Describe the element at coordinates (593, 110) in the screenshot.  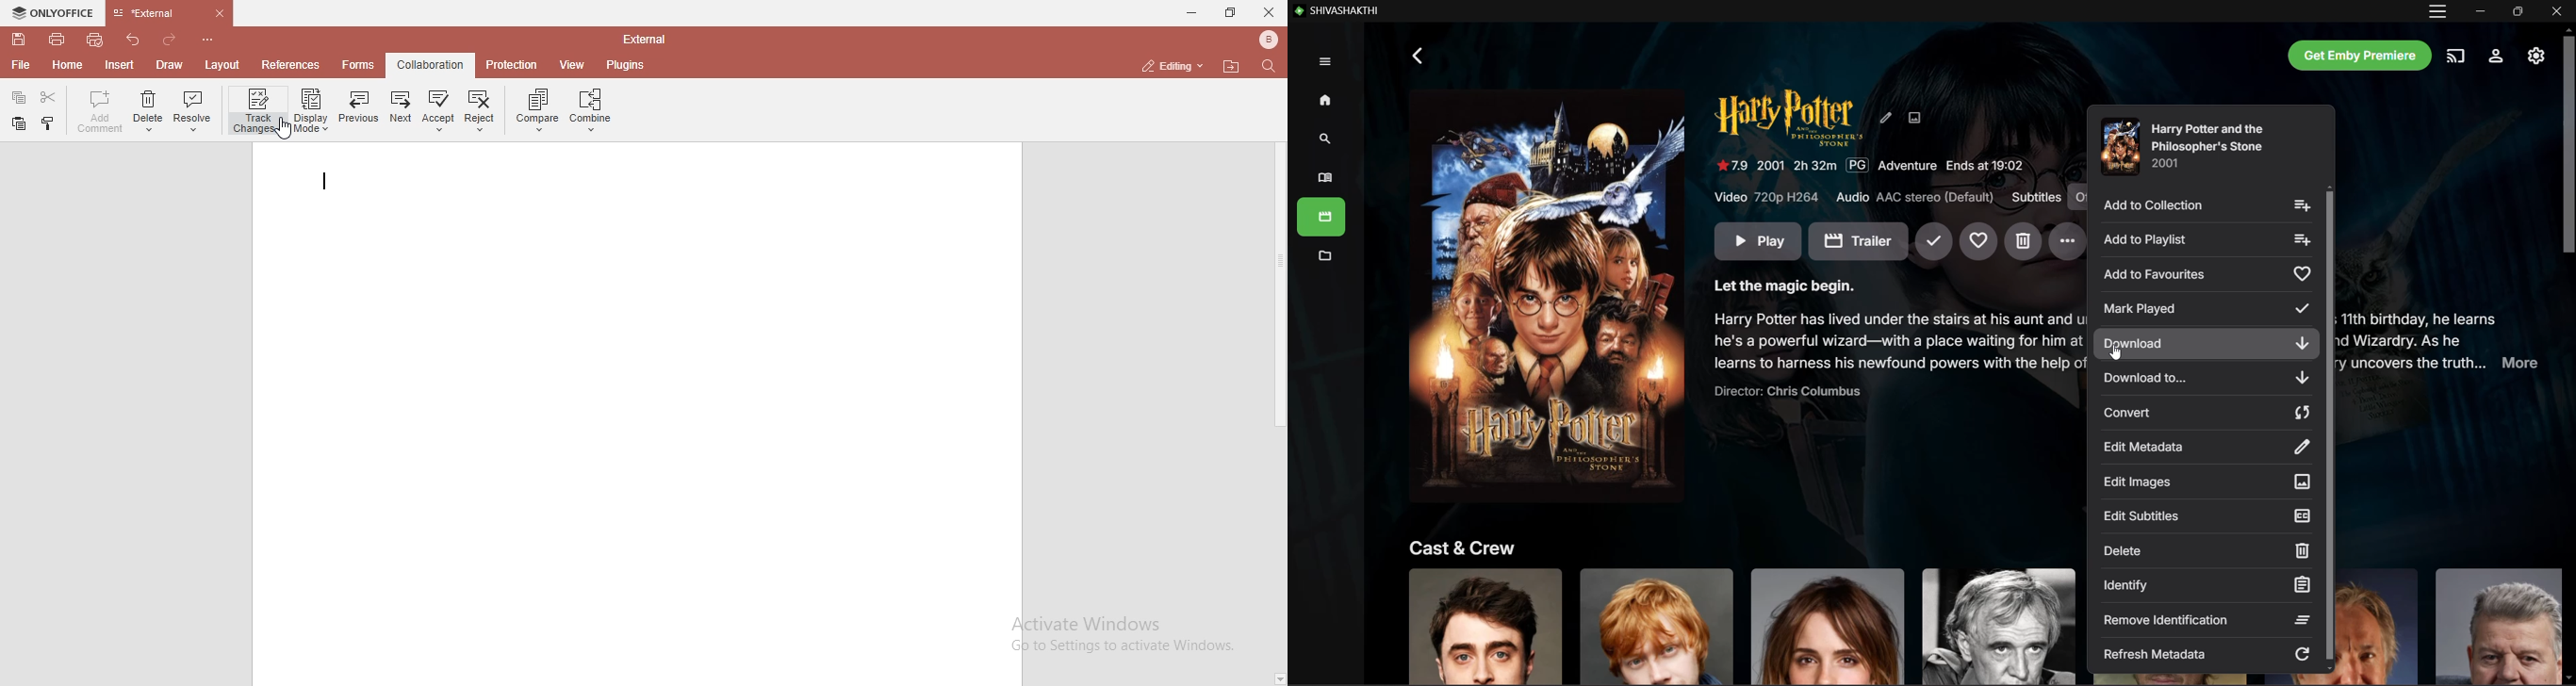
I see `combine` at that location.